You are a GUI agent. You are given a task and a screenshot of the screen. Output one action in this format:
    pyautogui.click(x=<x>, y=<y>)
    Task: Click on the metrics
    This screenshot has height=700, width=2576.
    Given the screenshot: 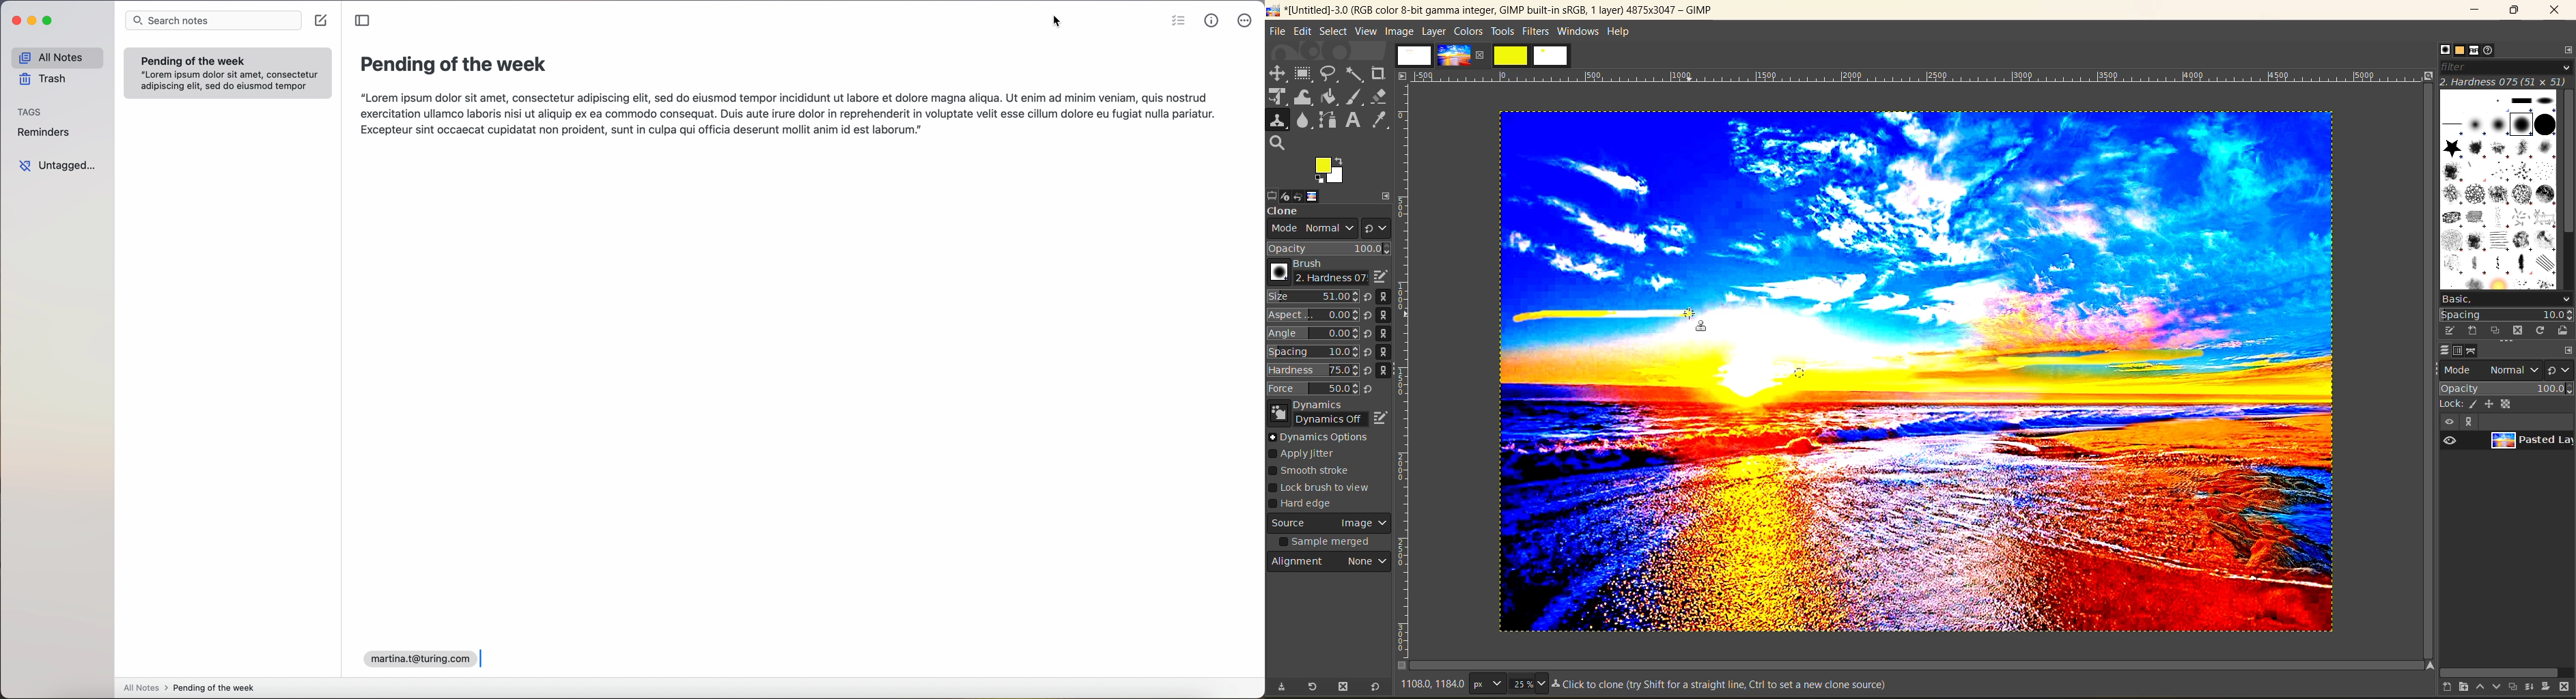 What is the action you would take?
    pyautogui.click(x=1212, y=20)
    